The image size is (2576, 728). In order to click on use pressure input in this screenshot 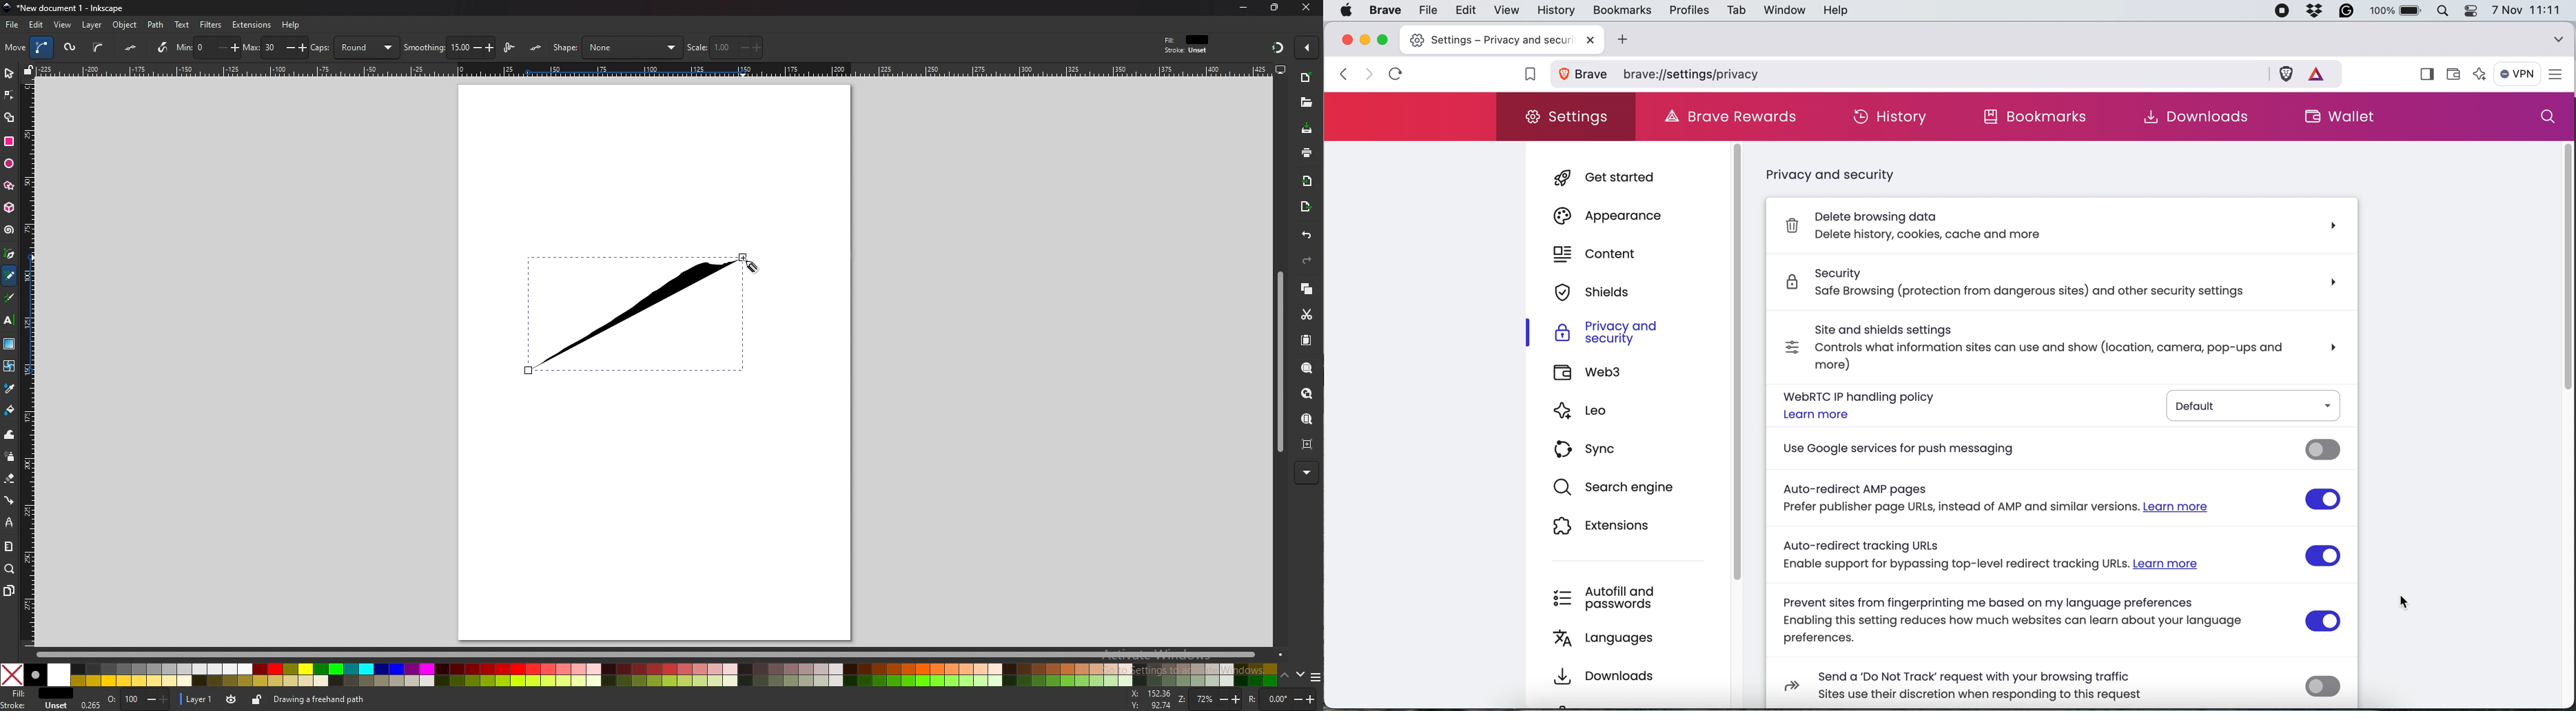, I will do `click(159, 47)`.